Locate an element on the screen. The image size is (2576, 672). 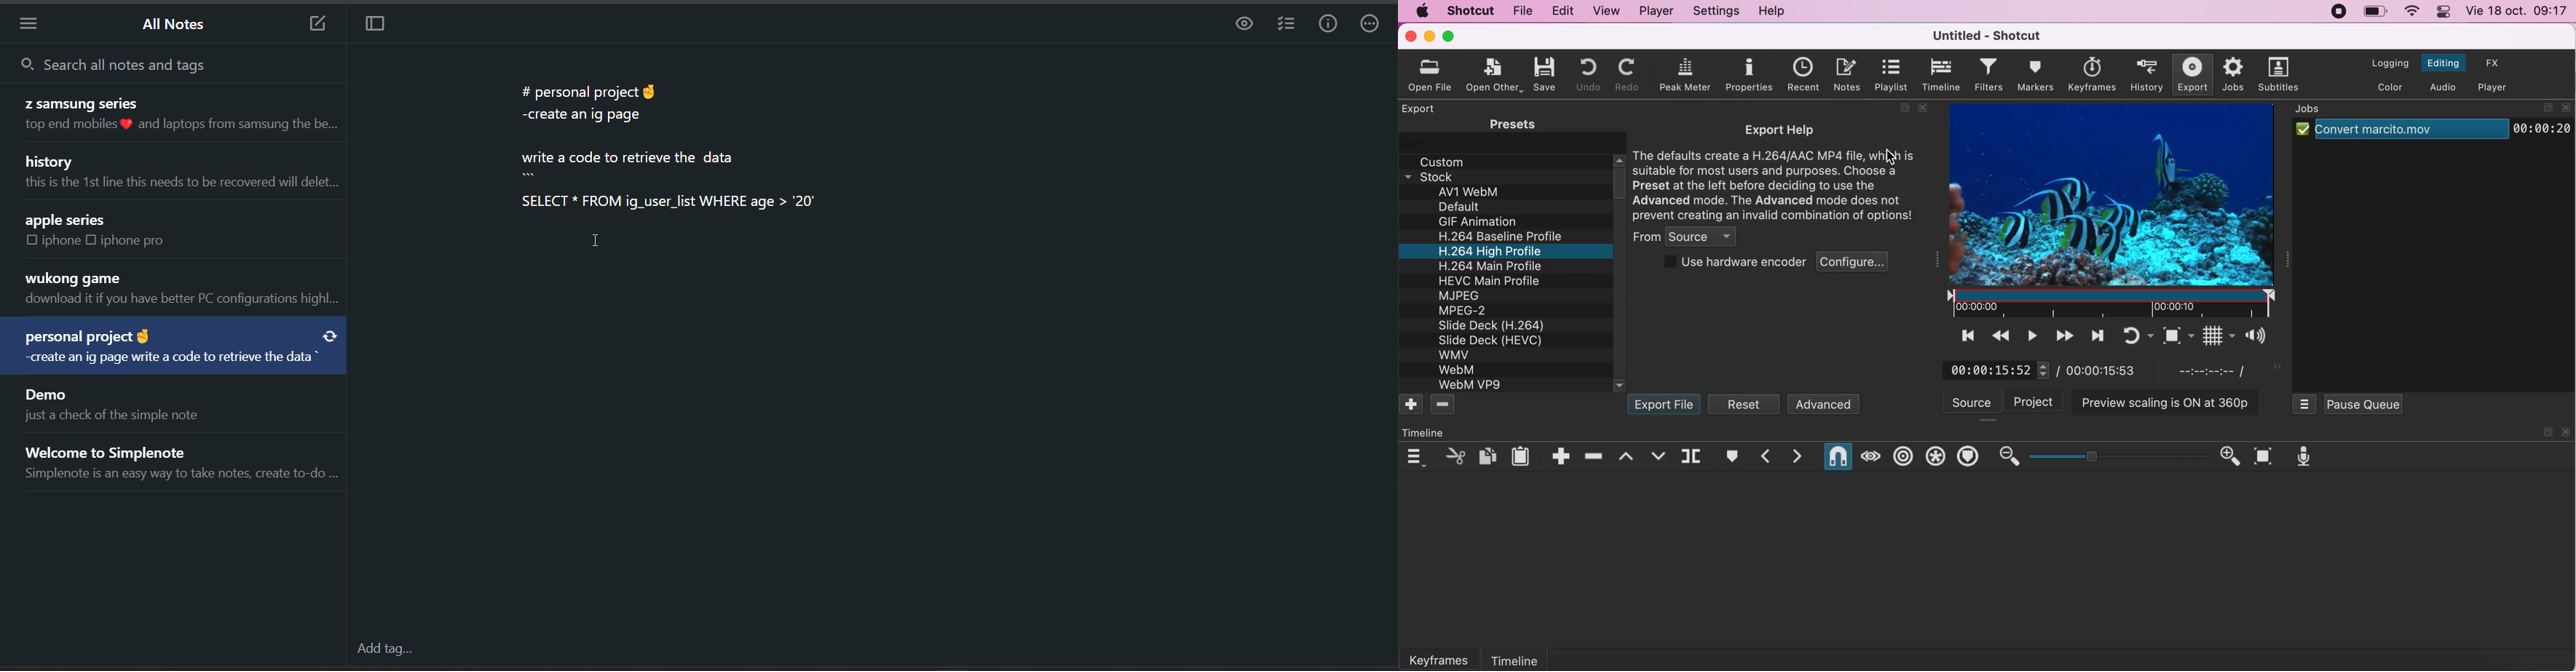
job clip is located at coordinates (2433, 133).